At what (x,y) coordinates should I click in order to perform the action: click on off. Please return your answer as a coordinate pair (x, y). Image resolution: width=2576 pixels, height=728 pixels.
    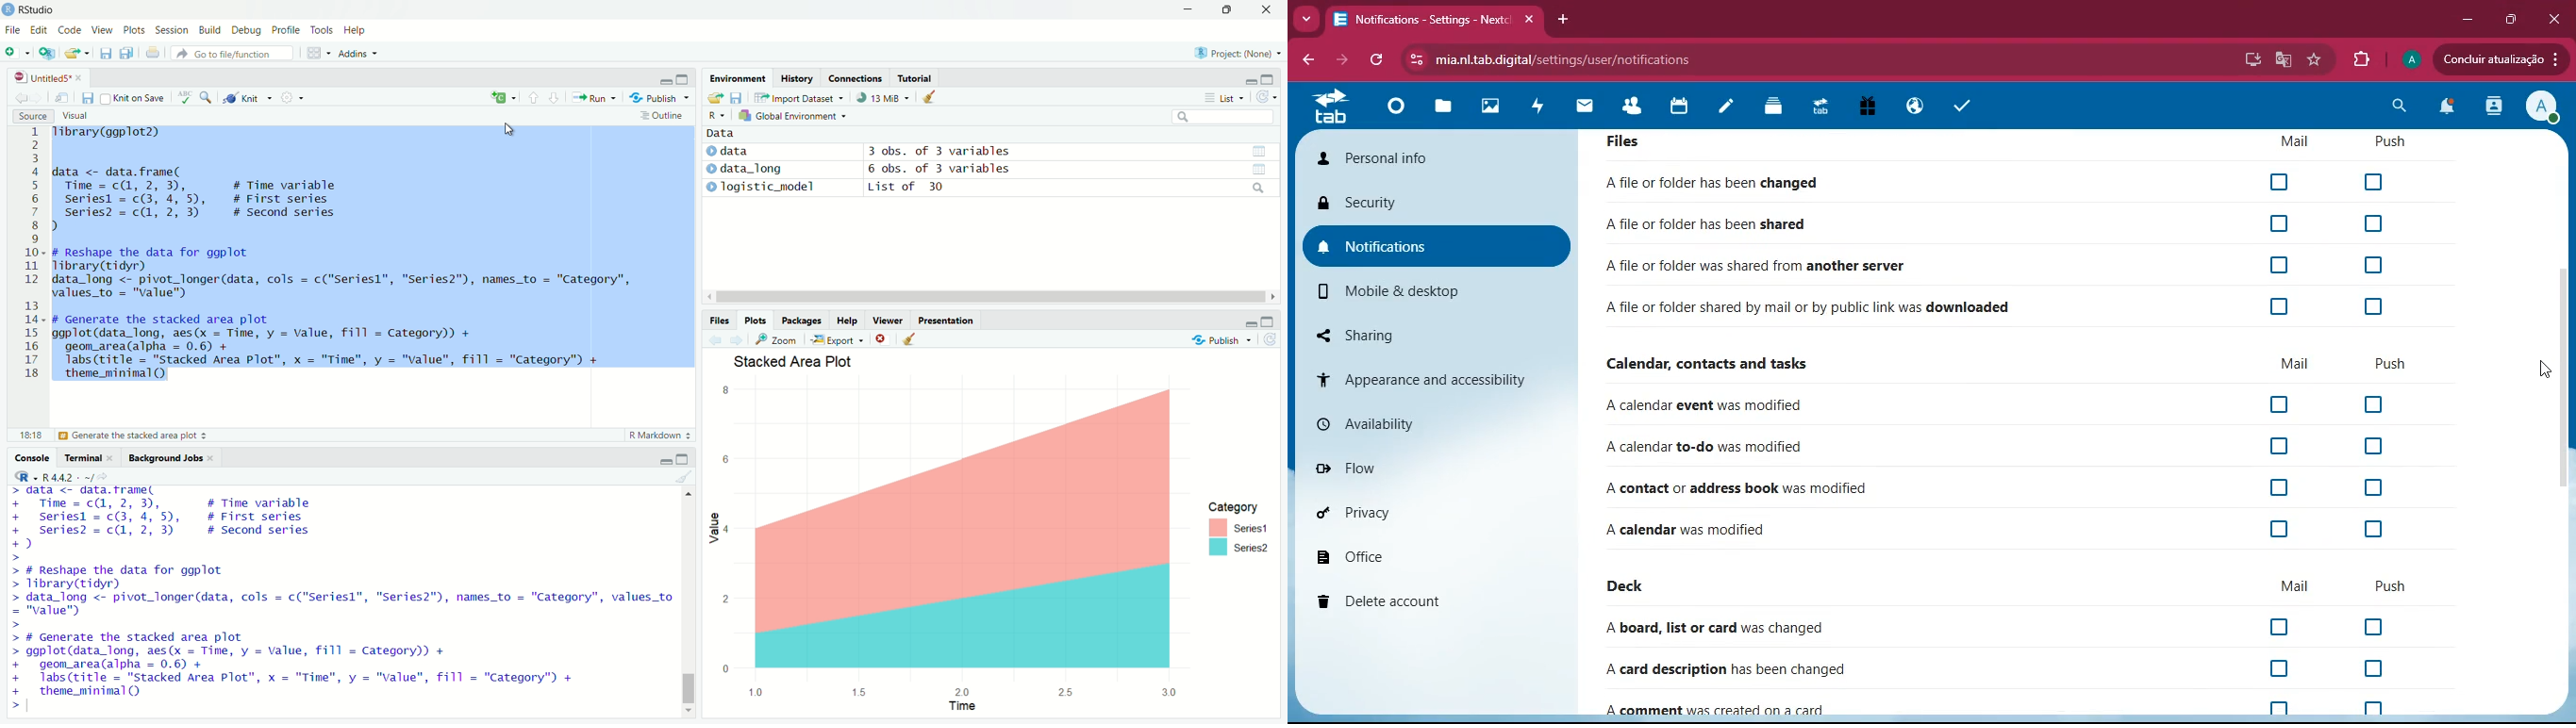
    Looking at the image, I should click on (2374, 445).